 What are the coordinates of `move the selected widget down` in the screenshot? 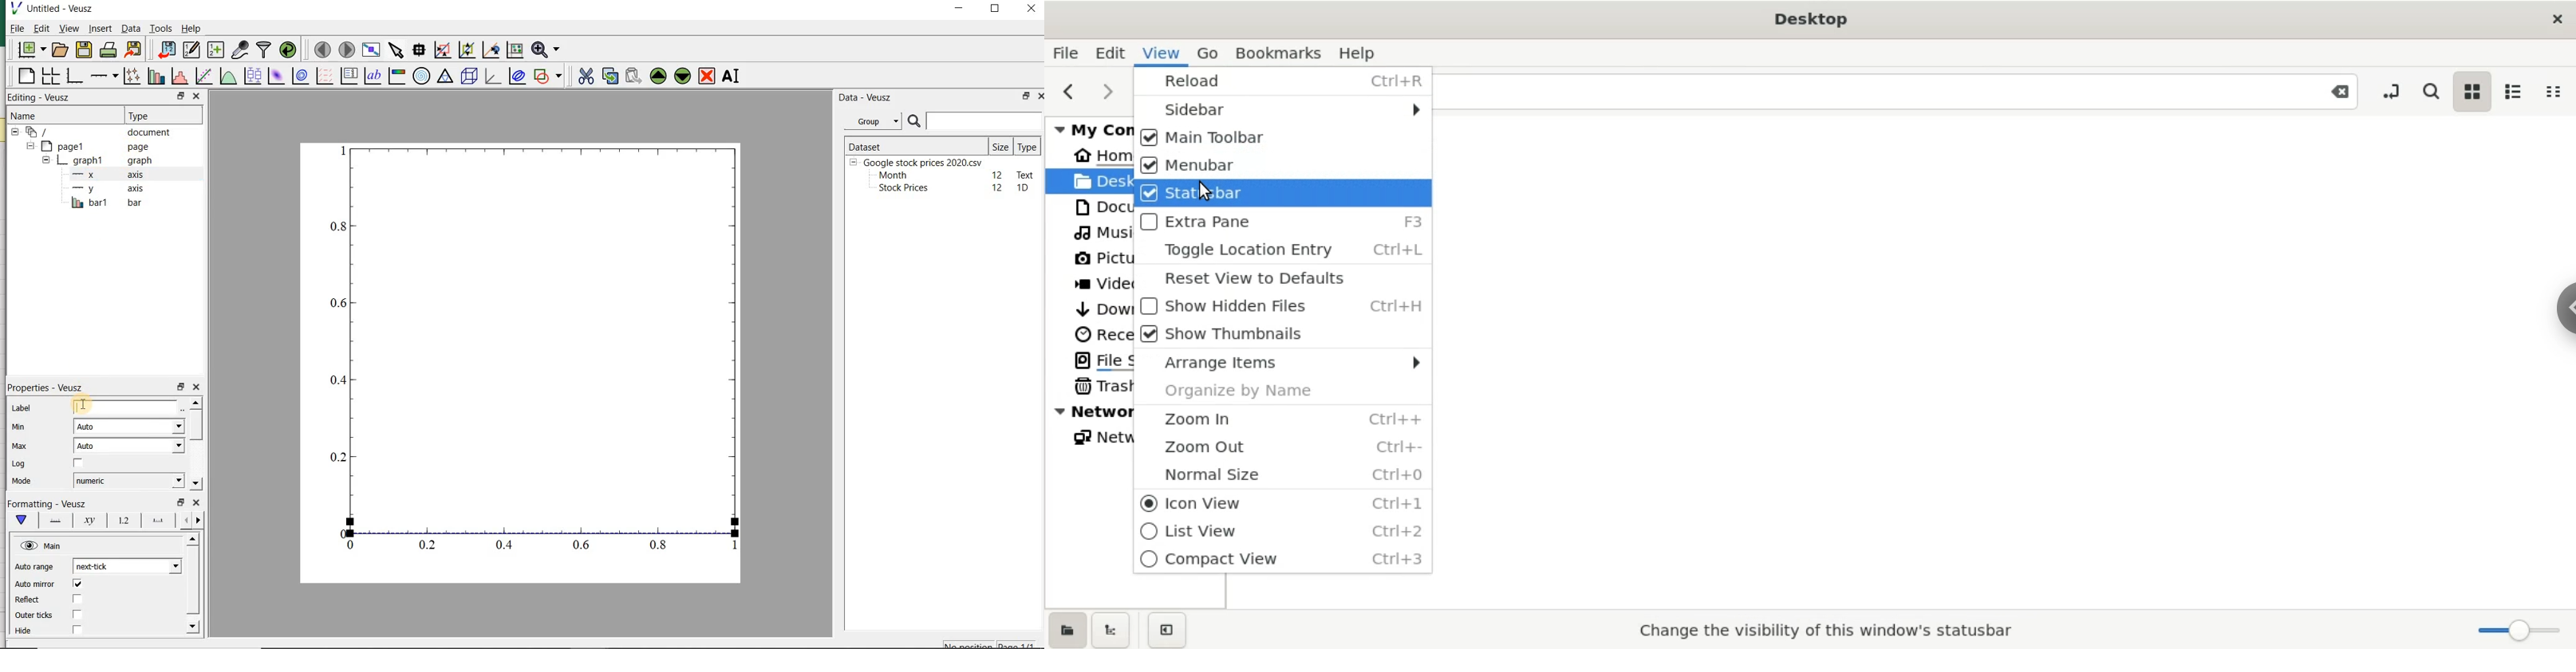 It's located at (683, 76).